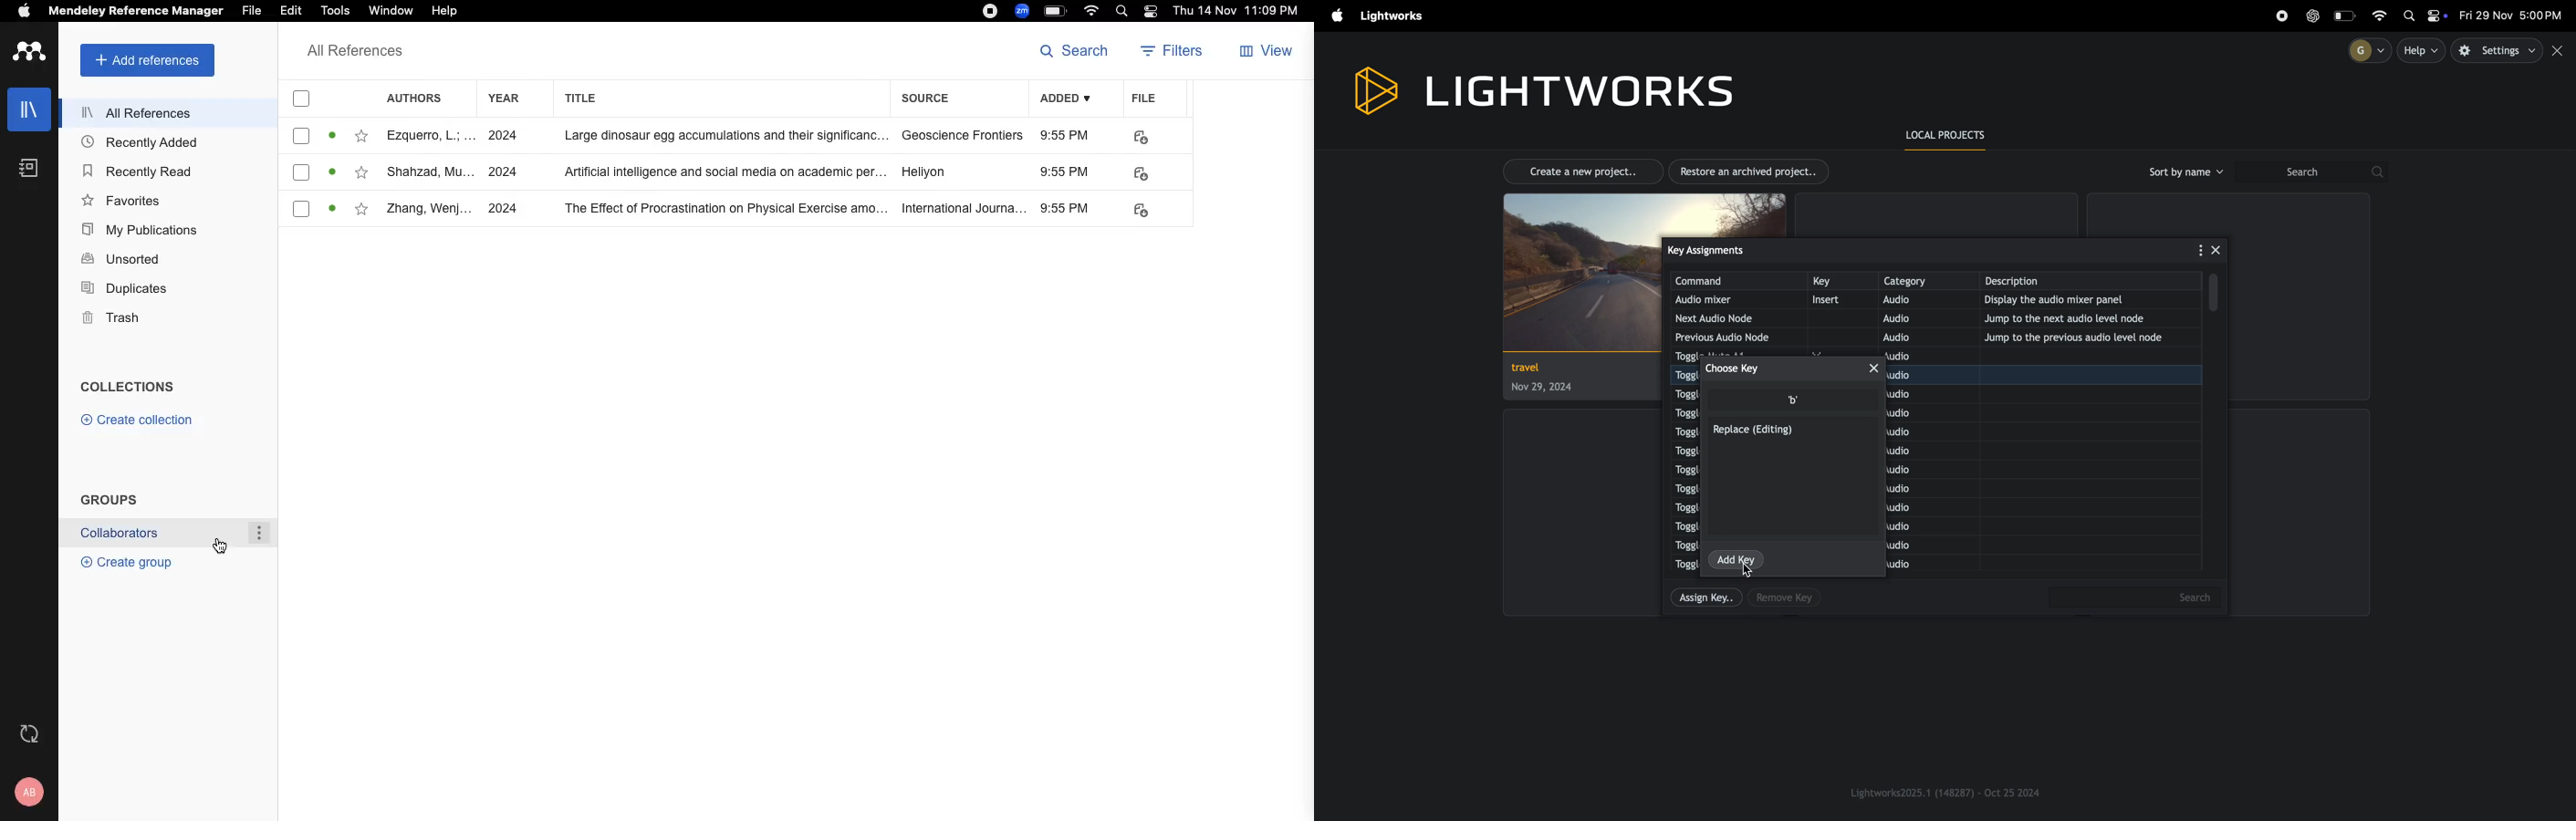 This screenshot has width=2576, height=840. What do you see at coordinates (729, 137) in the screenshot?
I see `Large dinosaur egg accumulations and their significanc...` at bounding box center [729, 137].